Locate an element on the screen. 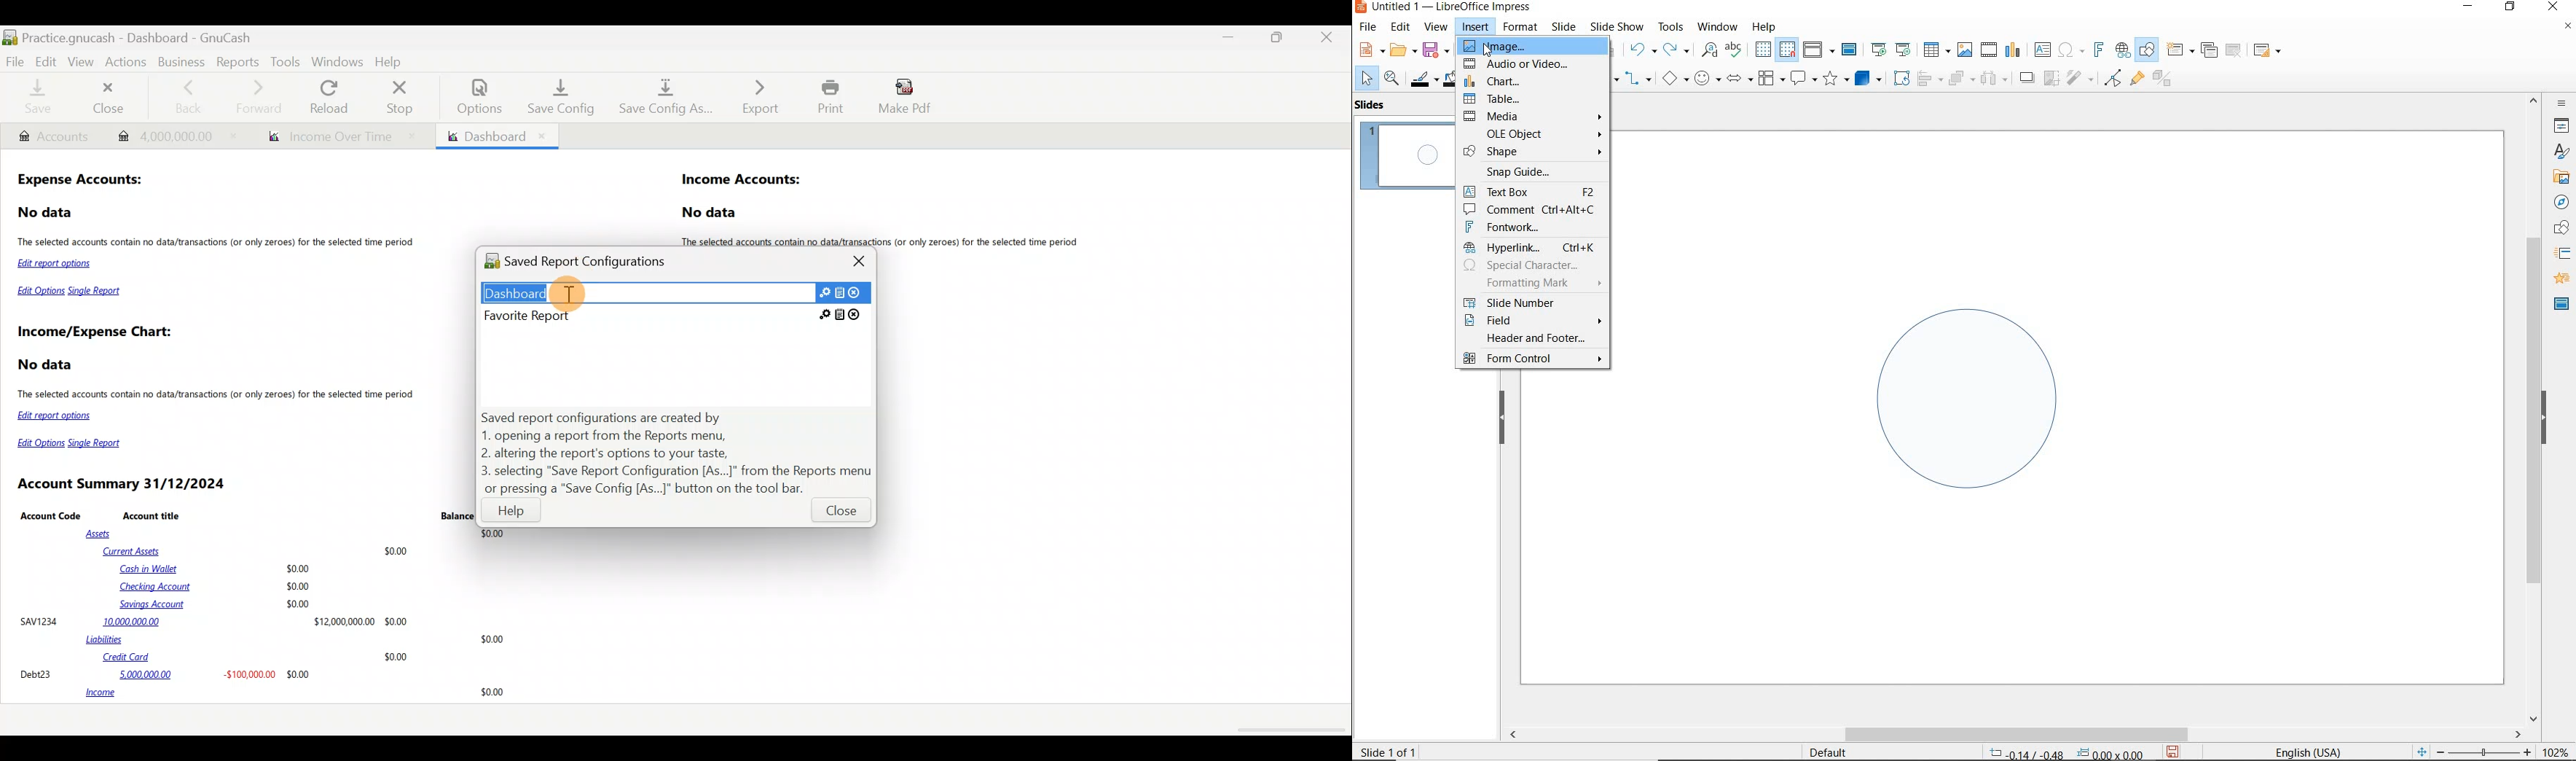 This screenshot has width=2576, height=784. save is located at coordinates (2172, 752).